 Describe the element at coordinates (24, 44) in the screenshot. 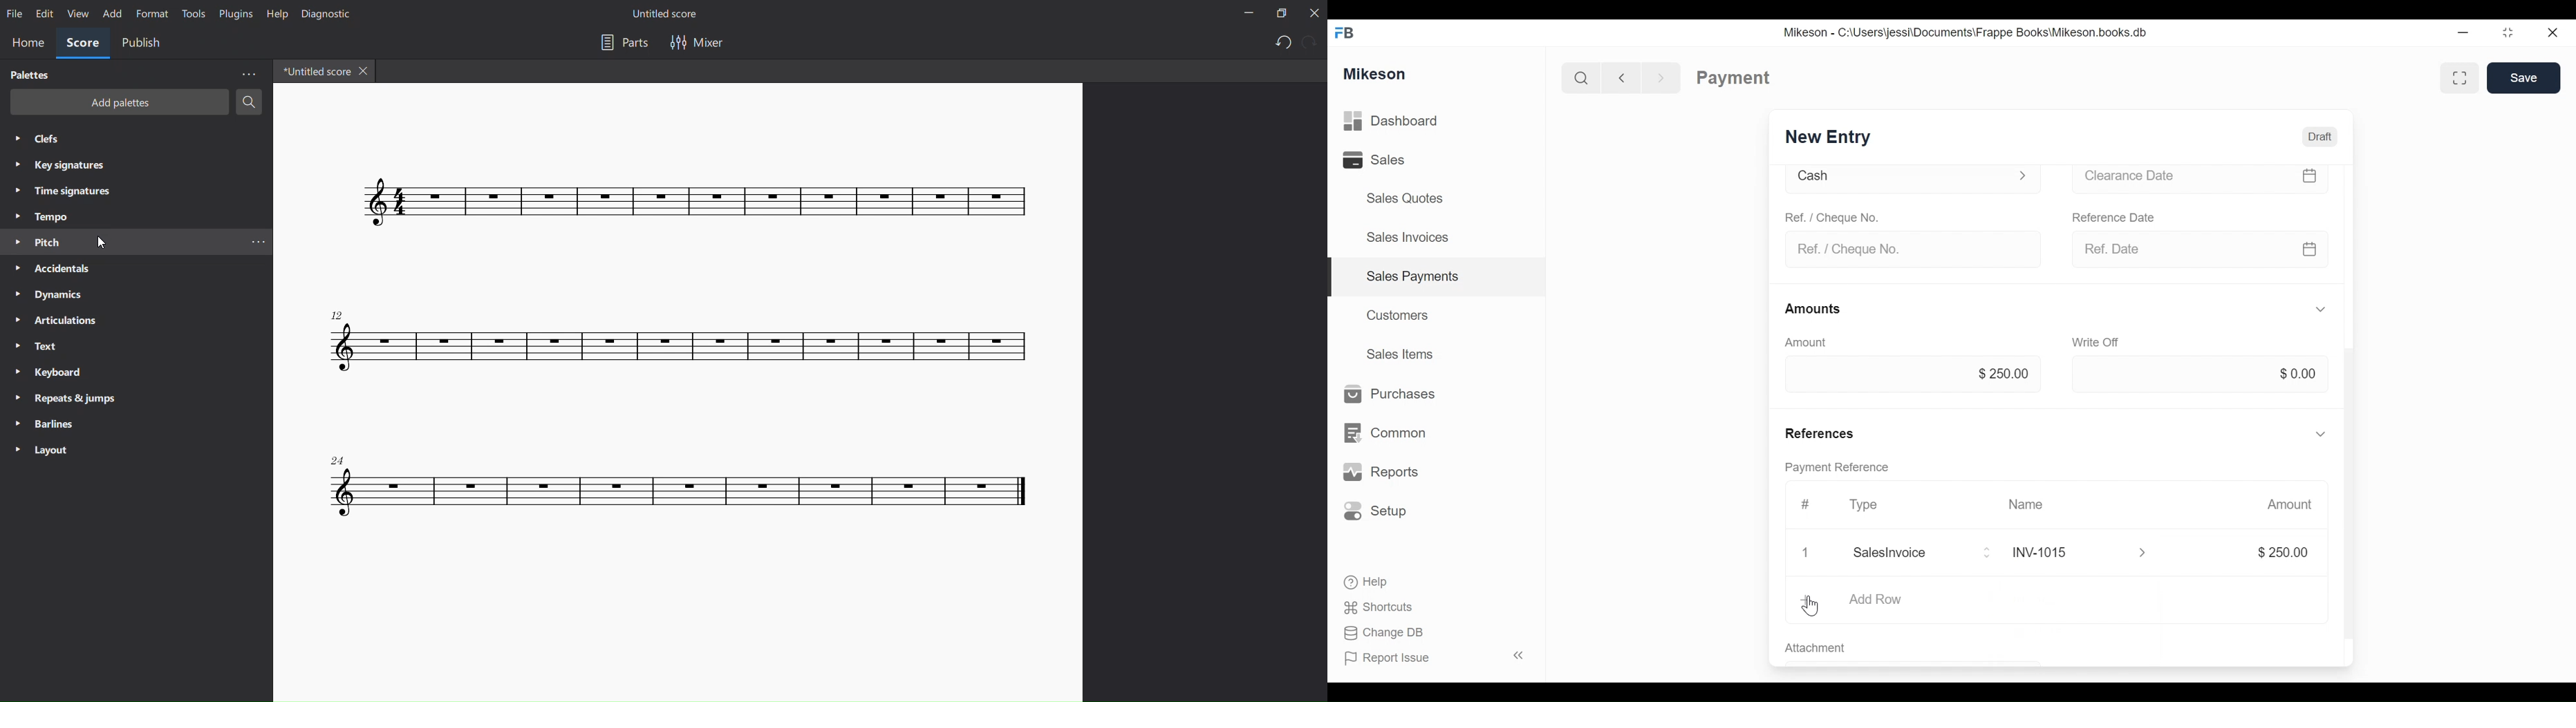

I see `home` at that location.